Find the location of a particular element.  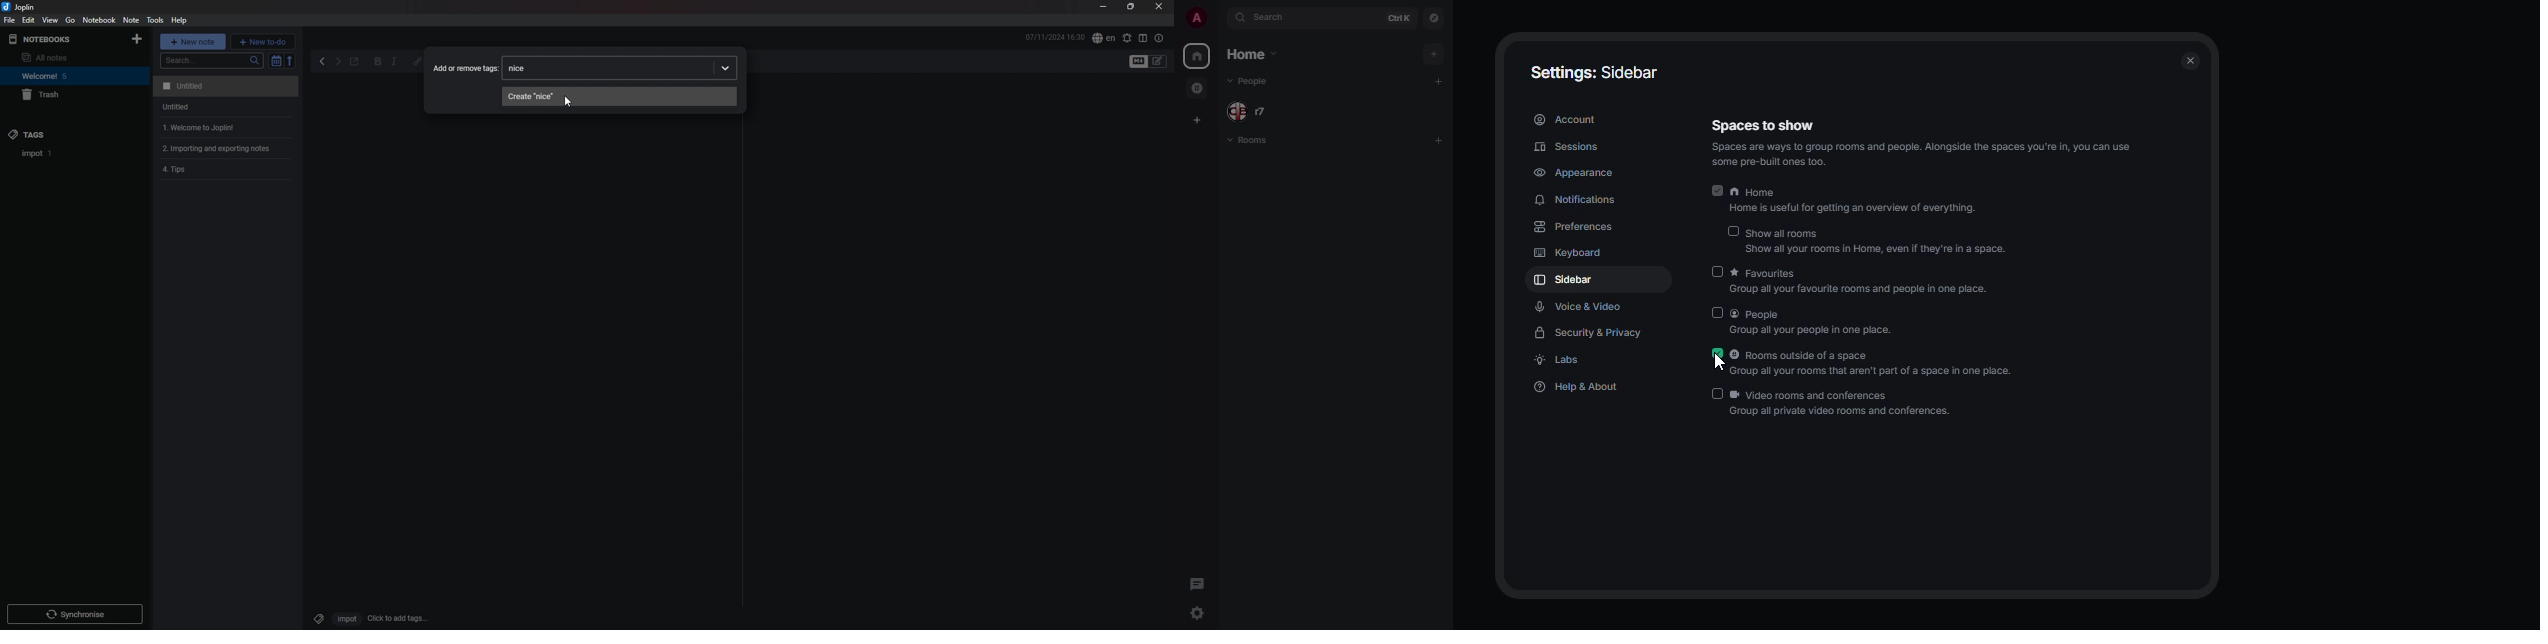

input box is located at coordinates (640, 68).